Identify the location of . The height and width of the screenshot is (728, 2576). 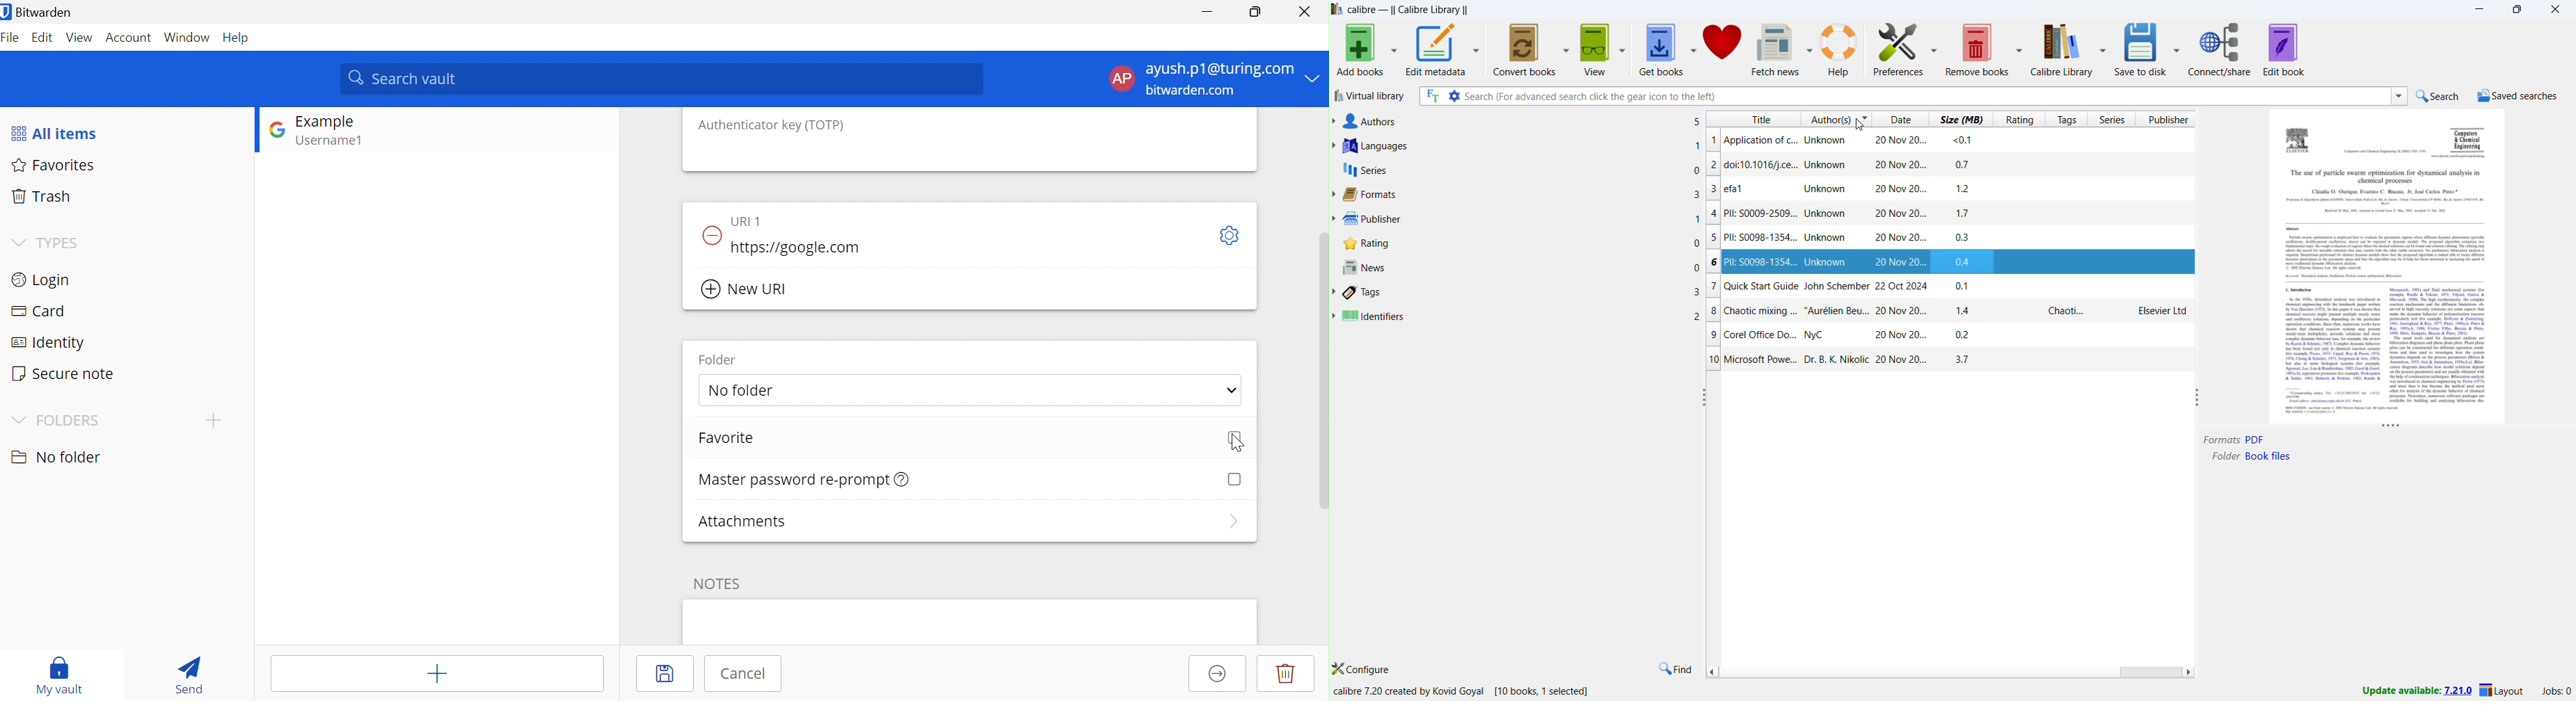
(2389, 191).